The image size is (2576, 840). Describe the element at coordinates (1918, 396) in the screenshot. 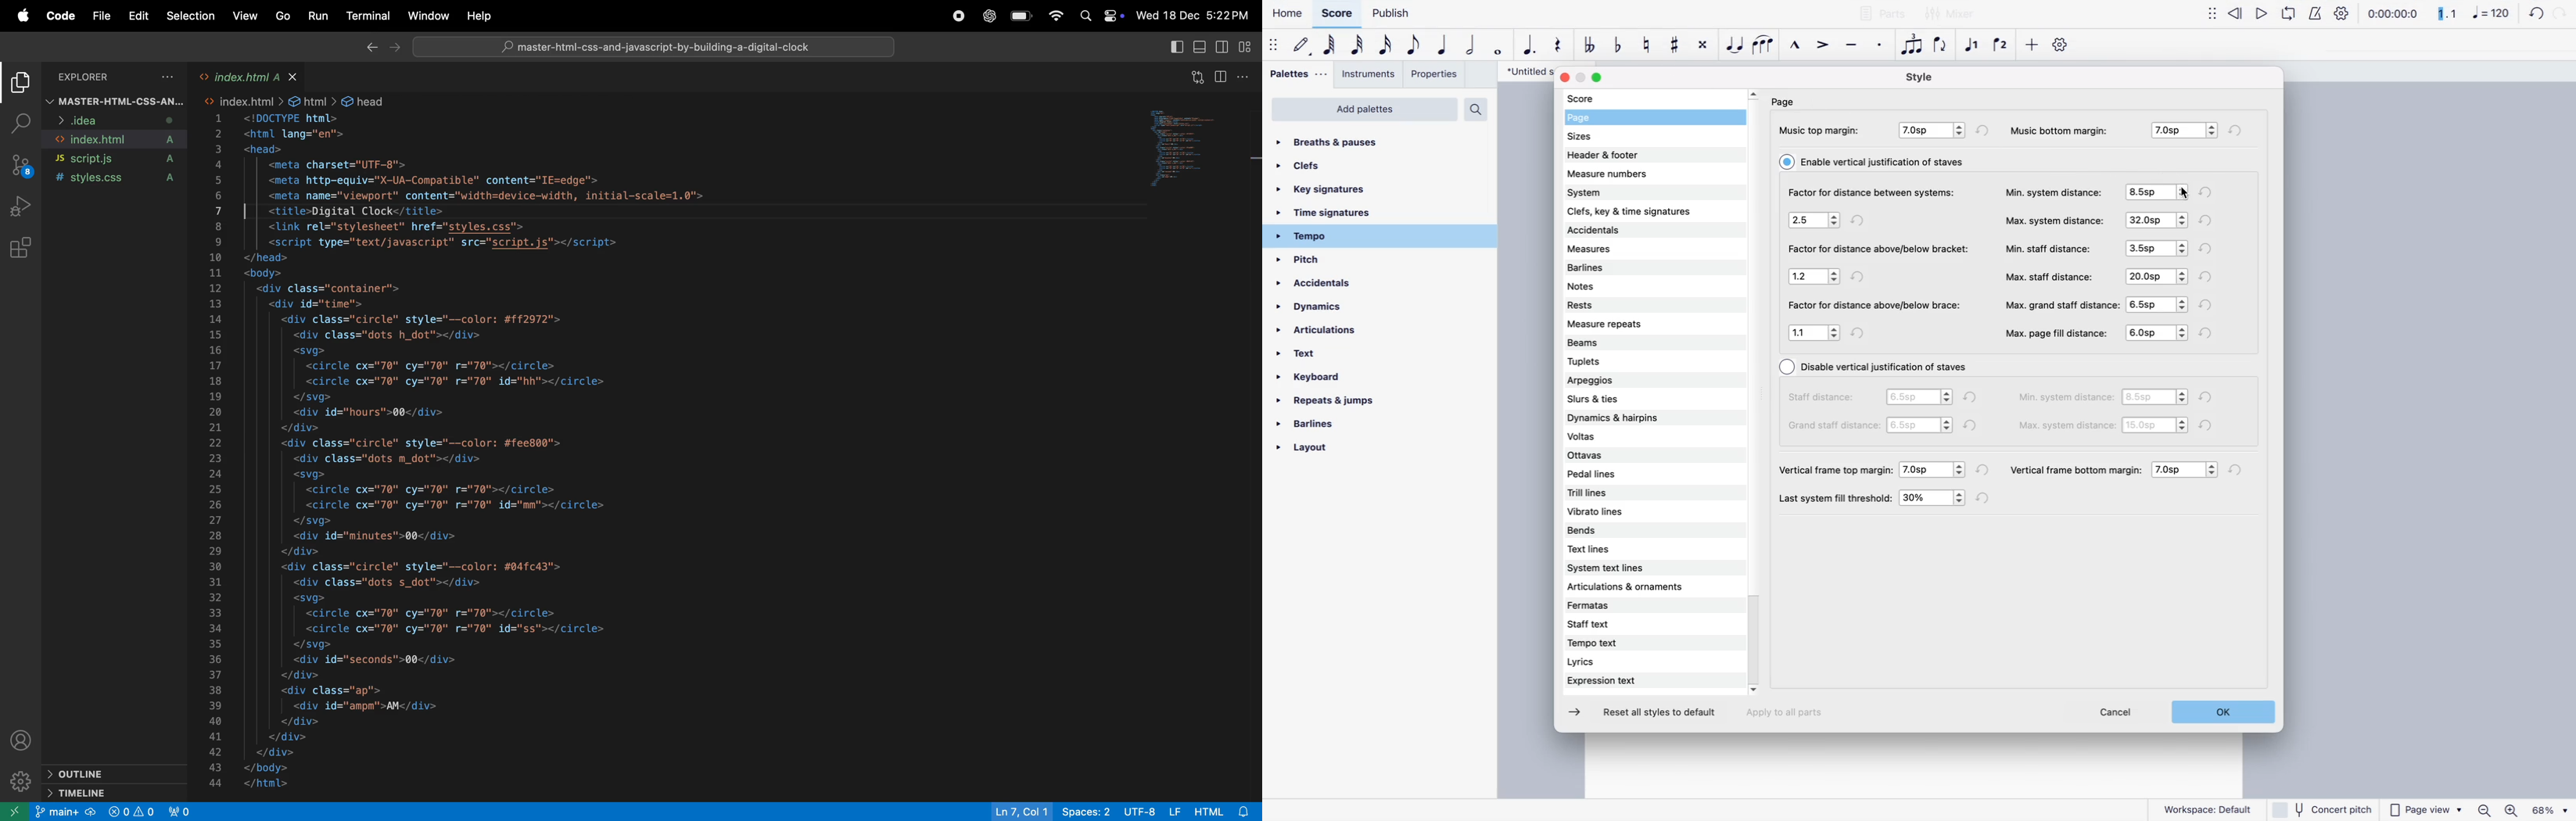

I see `options` at that location.